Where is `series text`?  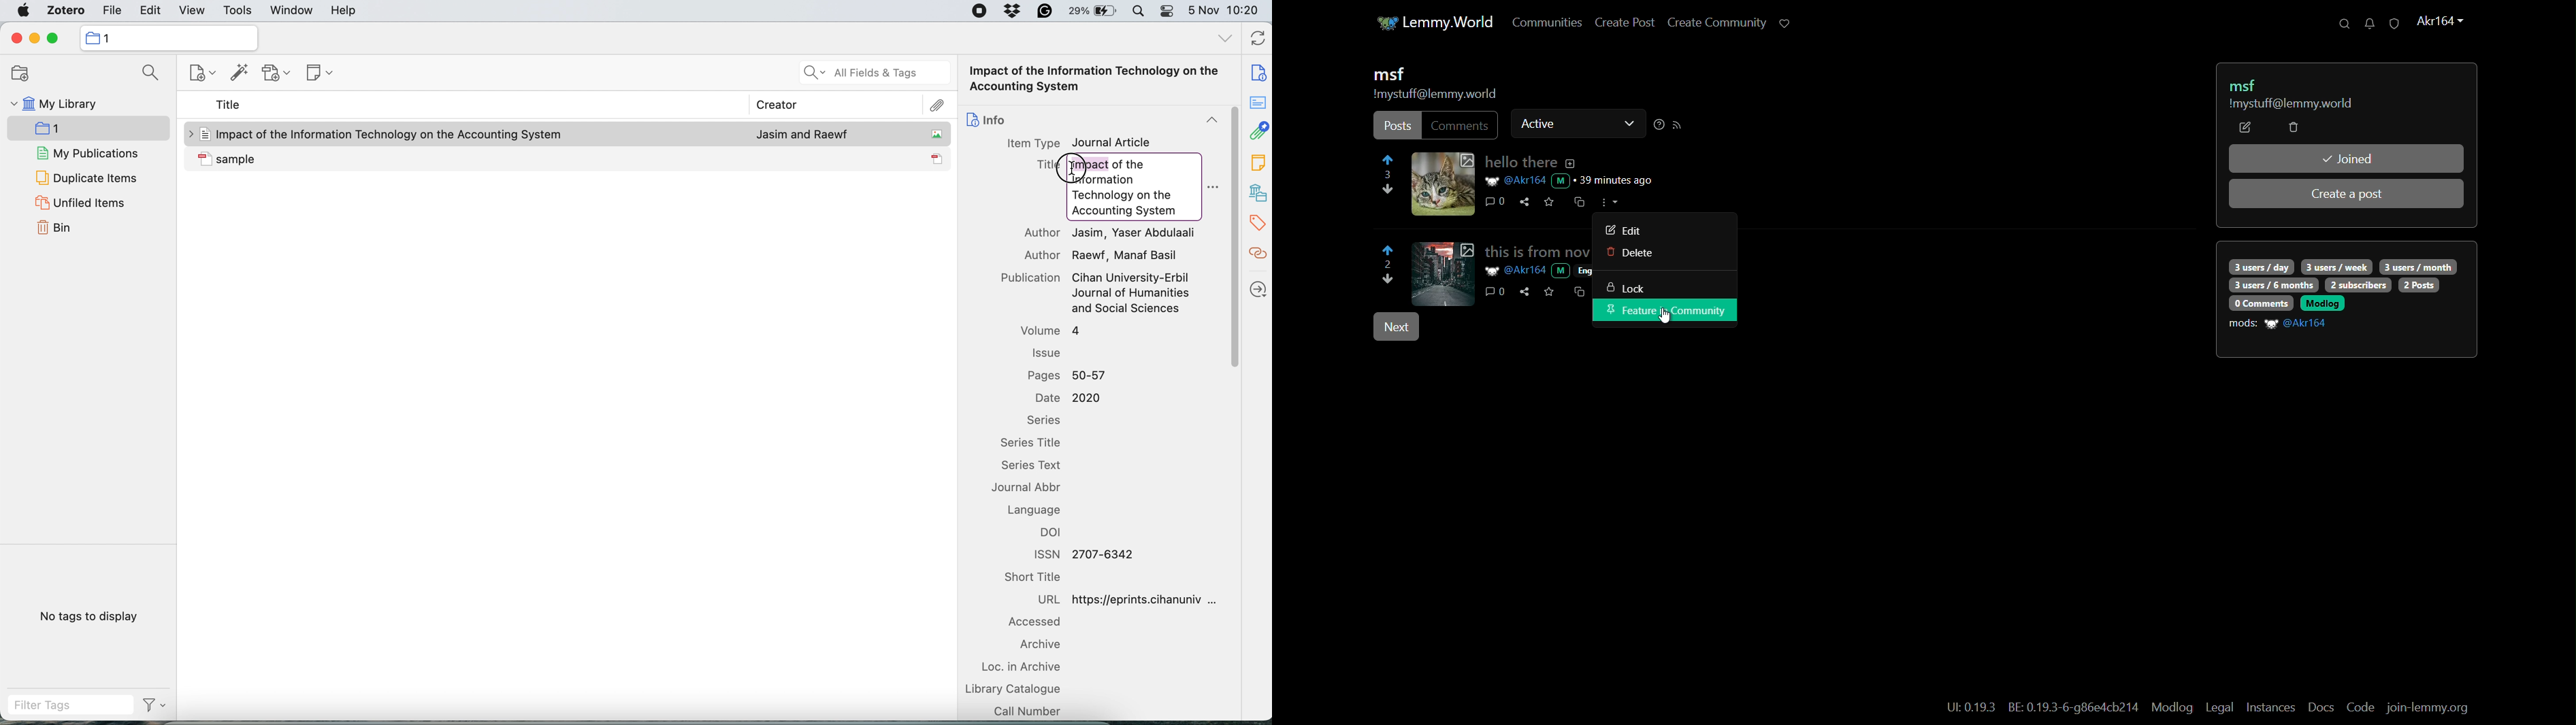
series text is located at coordinates (1037, 466).